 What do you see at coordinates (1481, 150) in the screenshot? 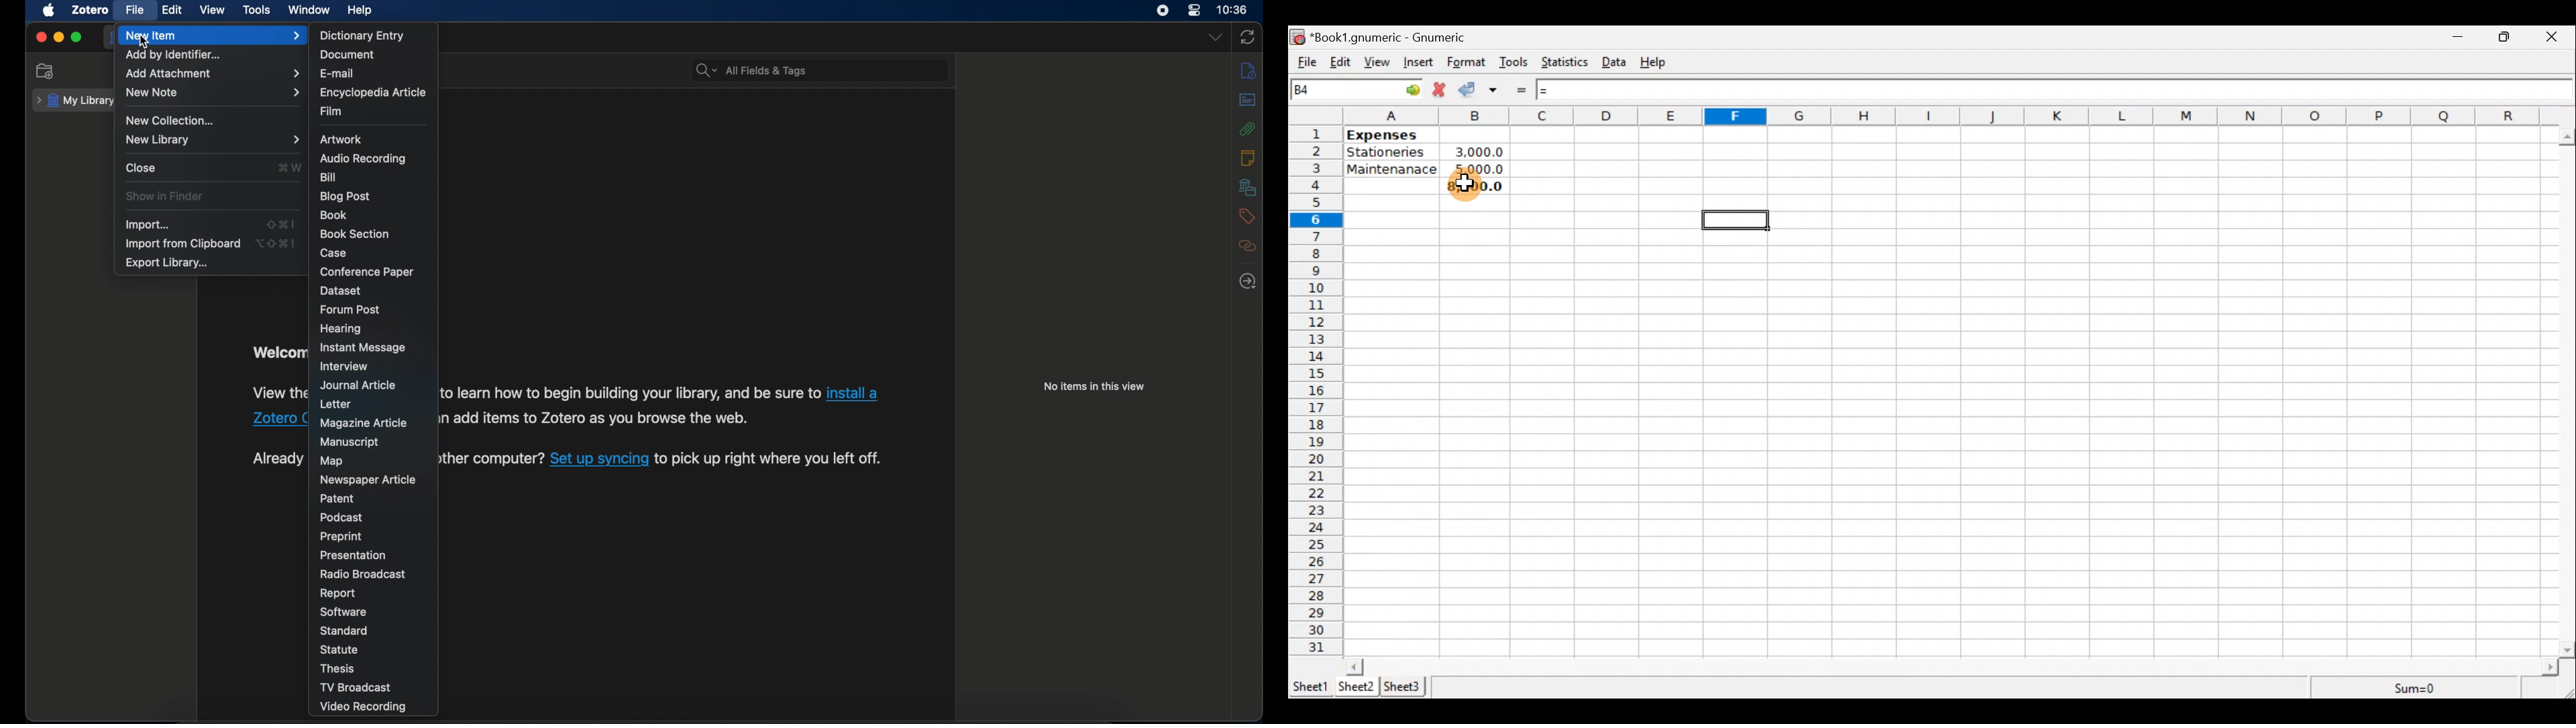
I see `3000` at bounding box center [1481, 150].